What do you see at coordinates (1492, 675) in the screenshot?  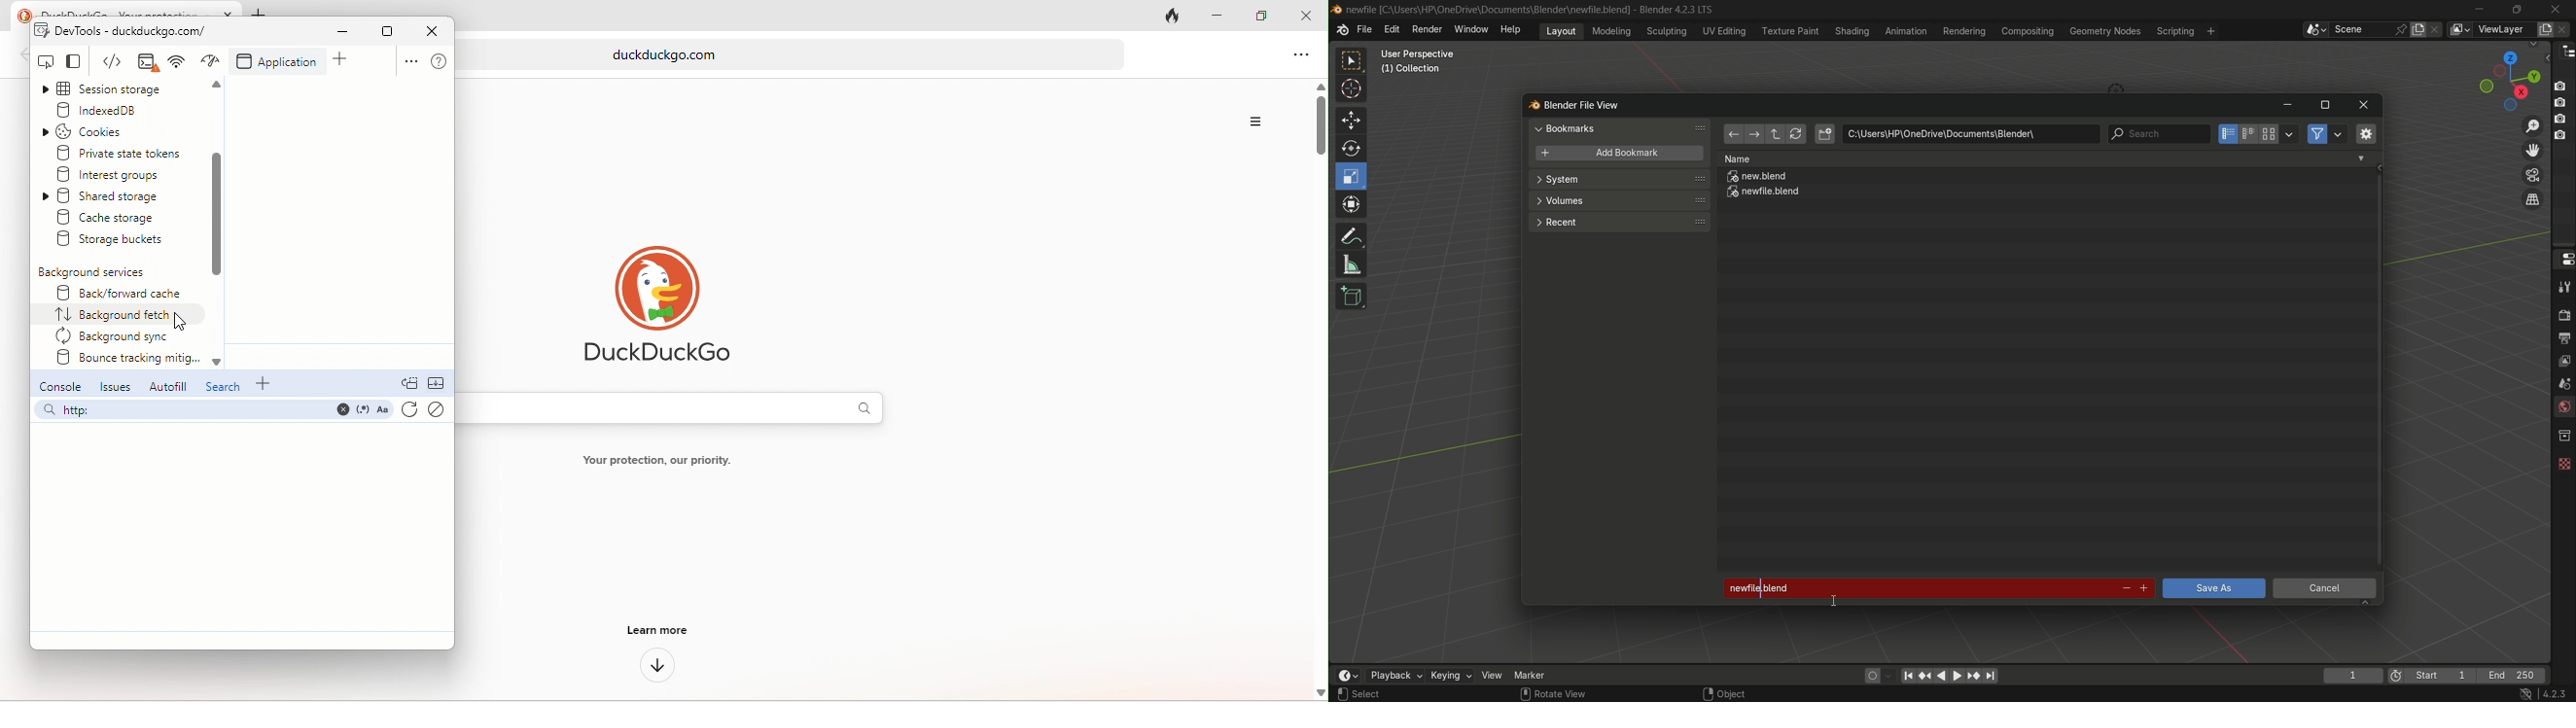 I see `view` at bounding box center [1492, 675].